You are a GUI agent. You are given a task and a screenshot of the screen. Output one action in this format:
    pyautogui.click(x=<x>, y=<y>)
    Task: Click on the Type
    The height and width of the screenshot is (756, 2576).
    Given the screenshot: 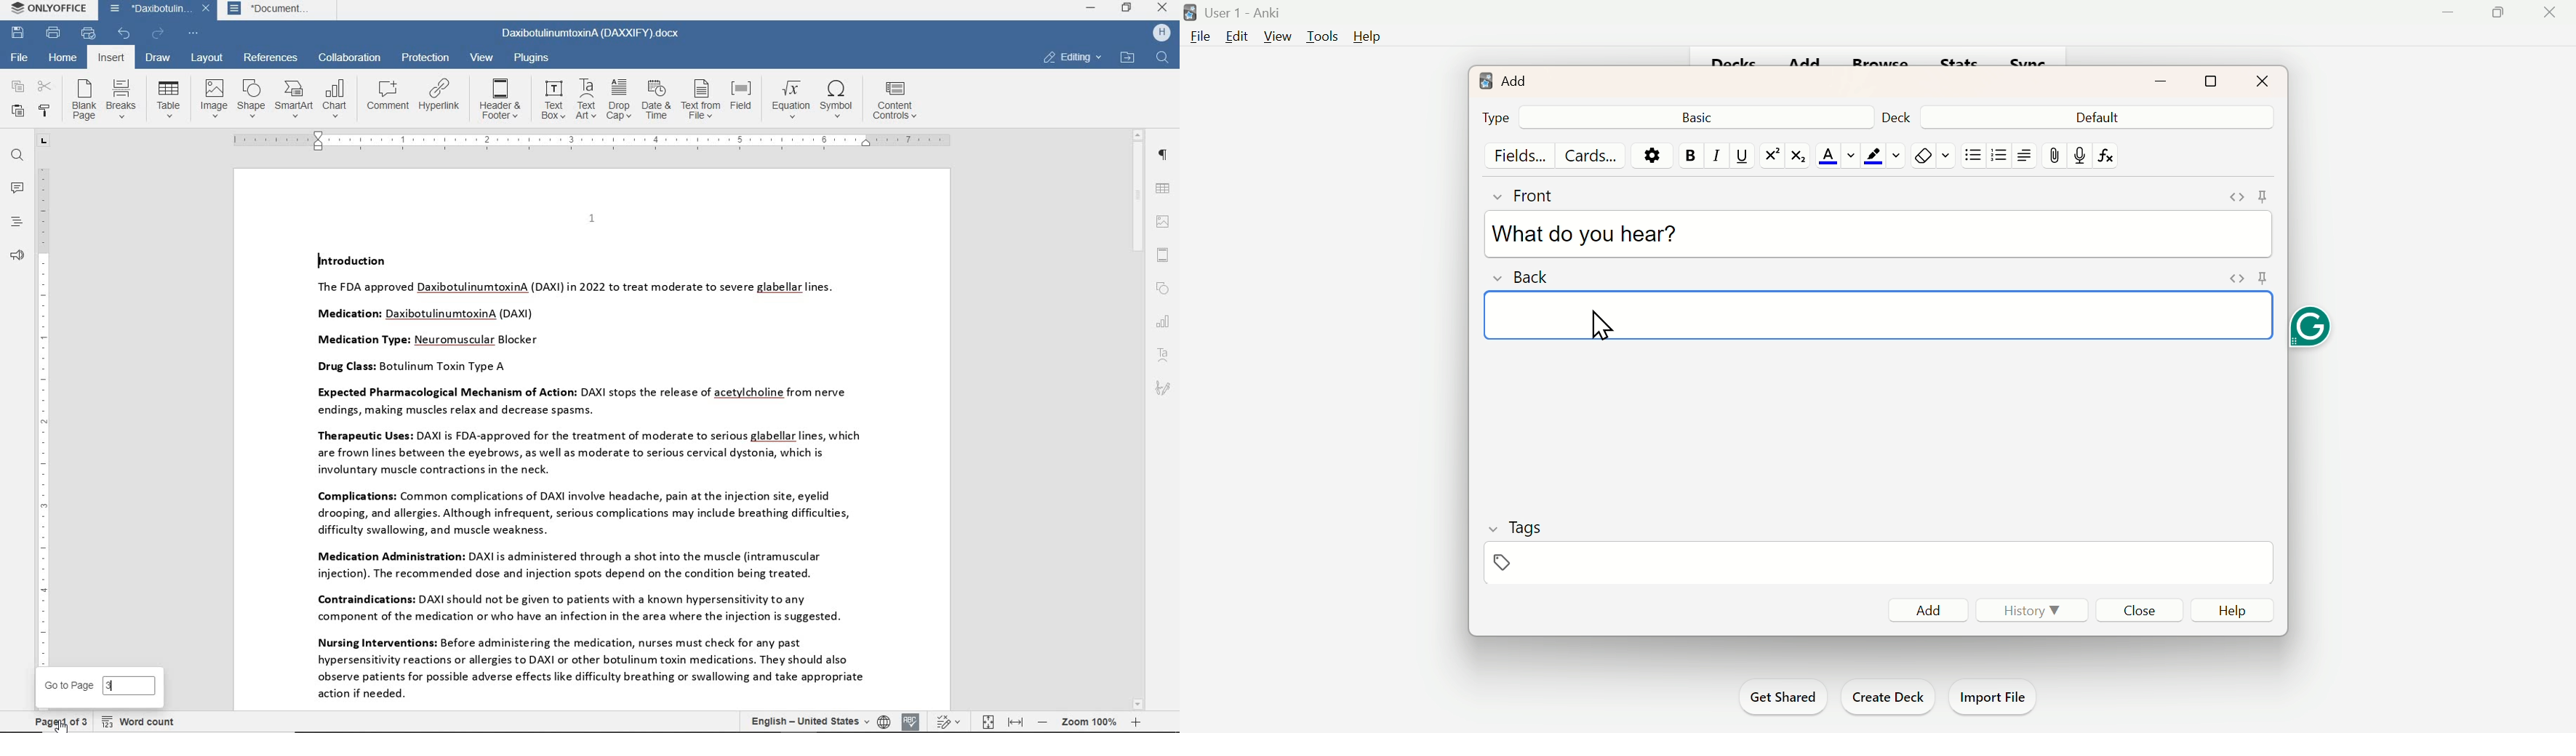 What is the action you would take?
    pyautogui.click(x=1496, y=116)
    